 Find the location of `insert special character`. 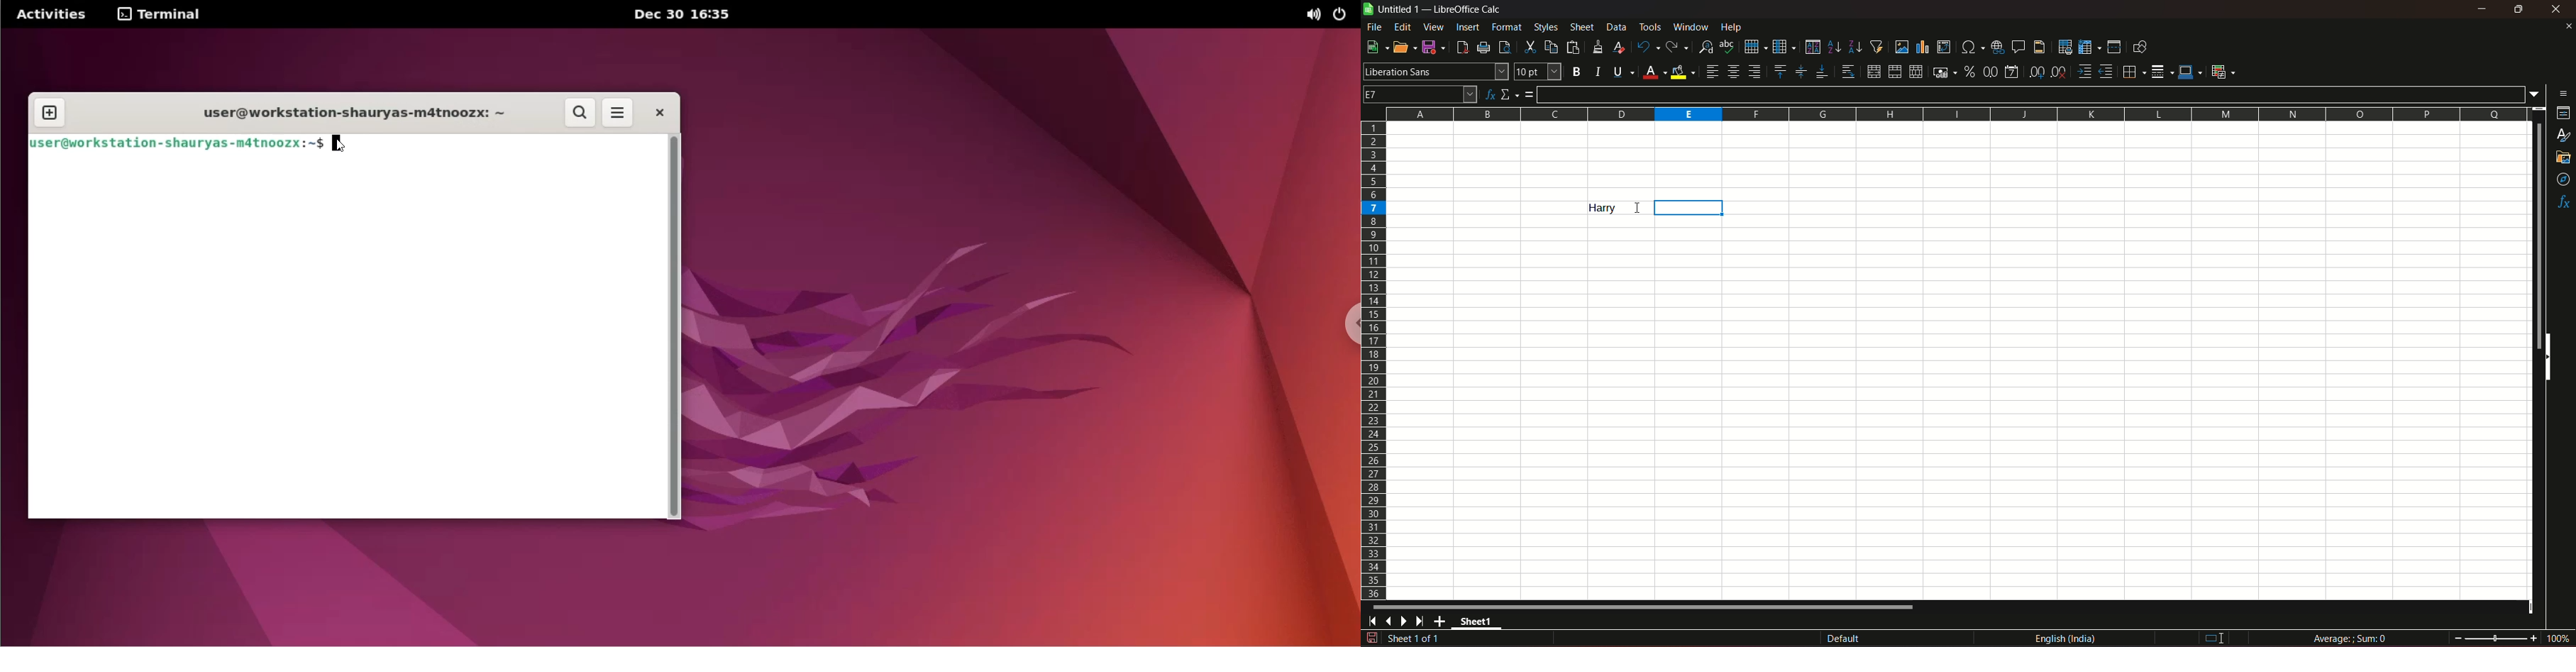

insert special character is located at coordinates (1971, 46).